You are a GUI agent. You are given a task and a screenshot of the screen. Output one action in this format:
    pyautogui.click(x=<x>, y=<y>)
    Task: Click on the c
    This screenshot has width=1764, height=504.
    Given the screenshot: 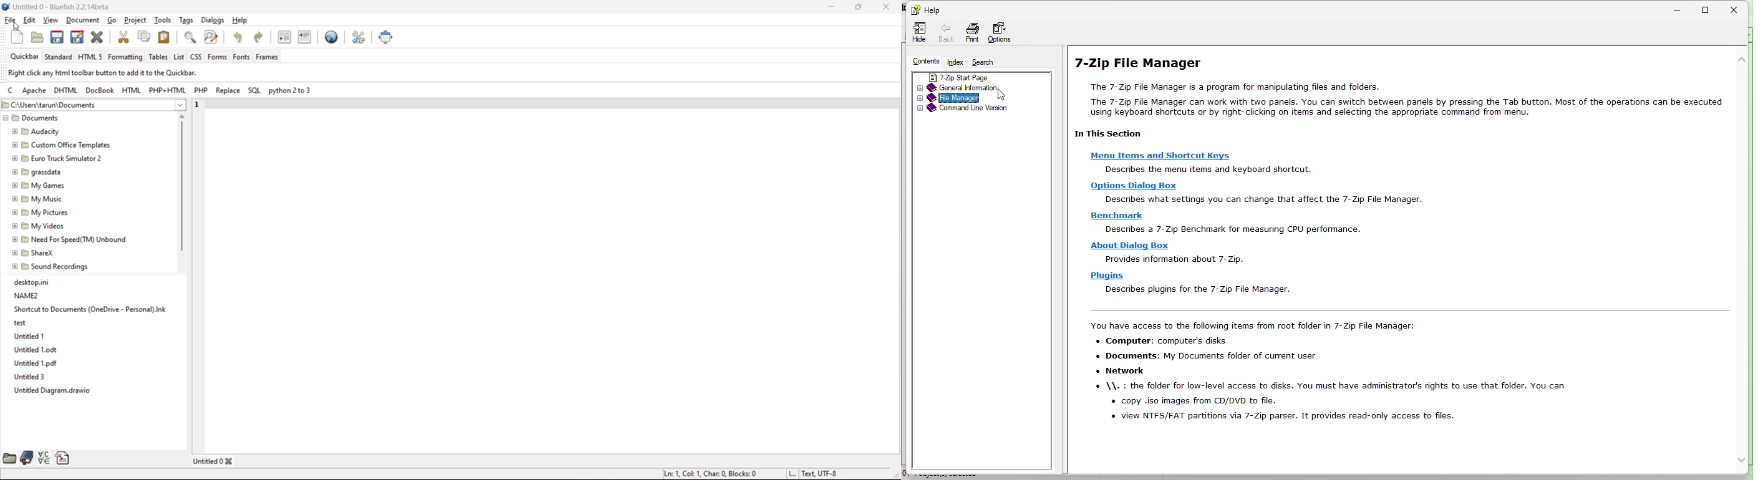 What is the action you would take?
    pyautogui.click(x=10, y=92)
    